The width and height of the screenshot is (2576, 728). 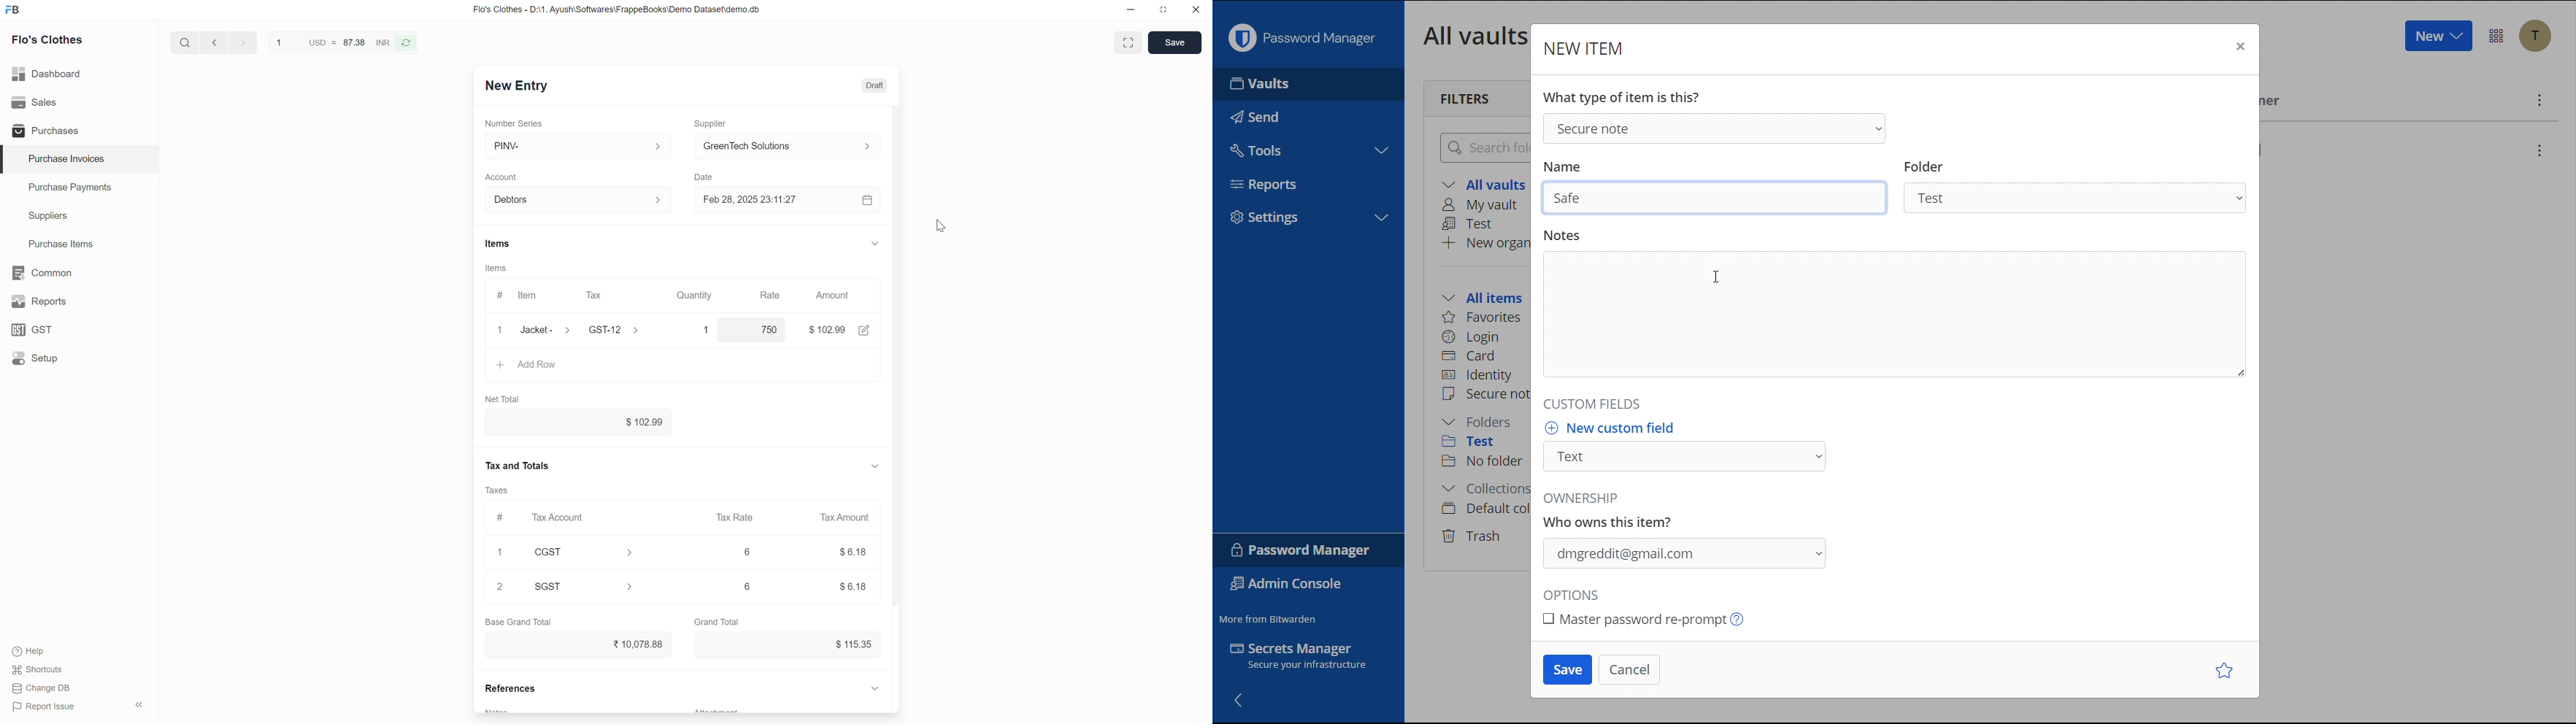 What do you see at coordinates (2227, 670) in the screenshot?
I see `Star` at bounding box center [2227, 670].